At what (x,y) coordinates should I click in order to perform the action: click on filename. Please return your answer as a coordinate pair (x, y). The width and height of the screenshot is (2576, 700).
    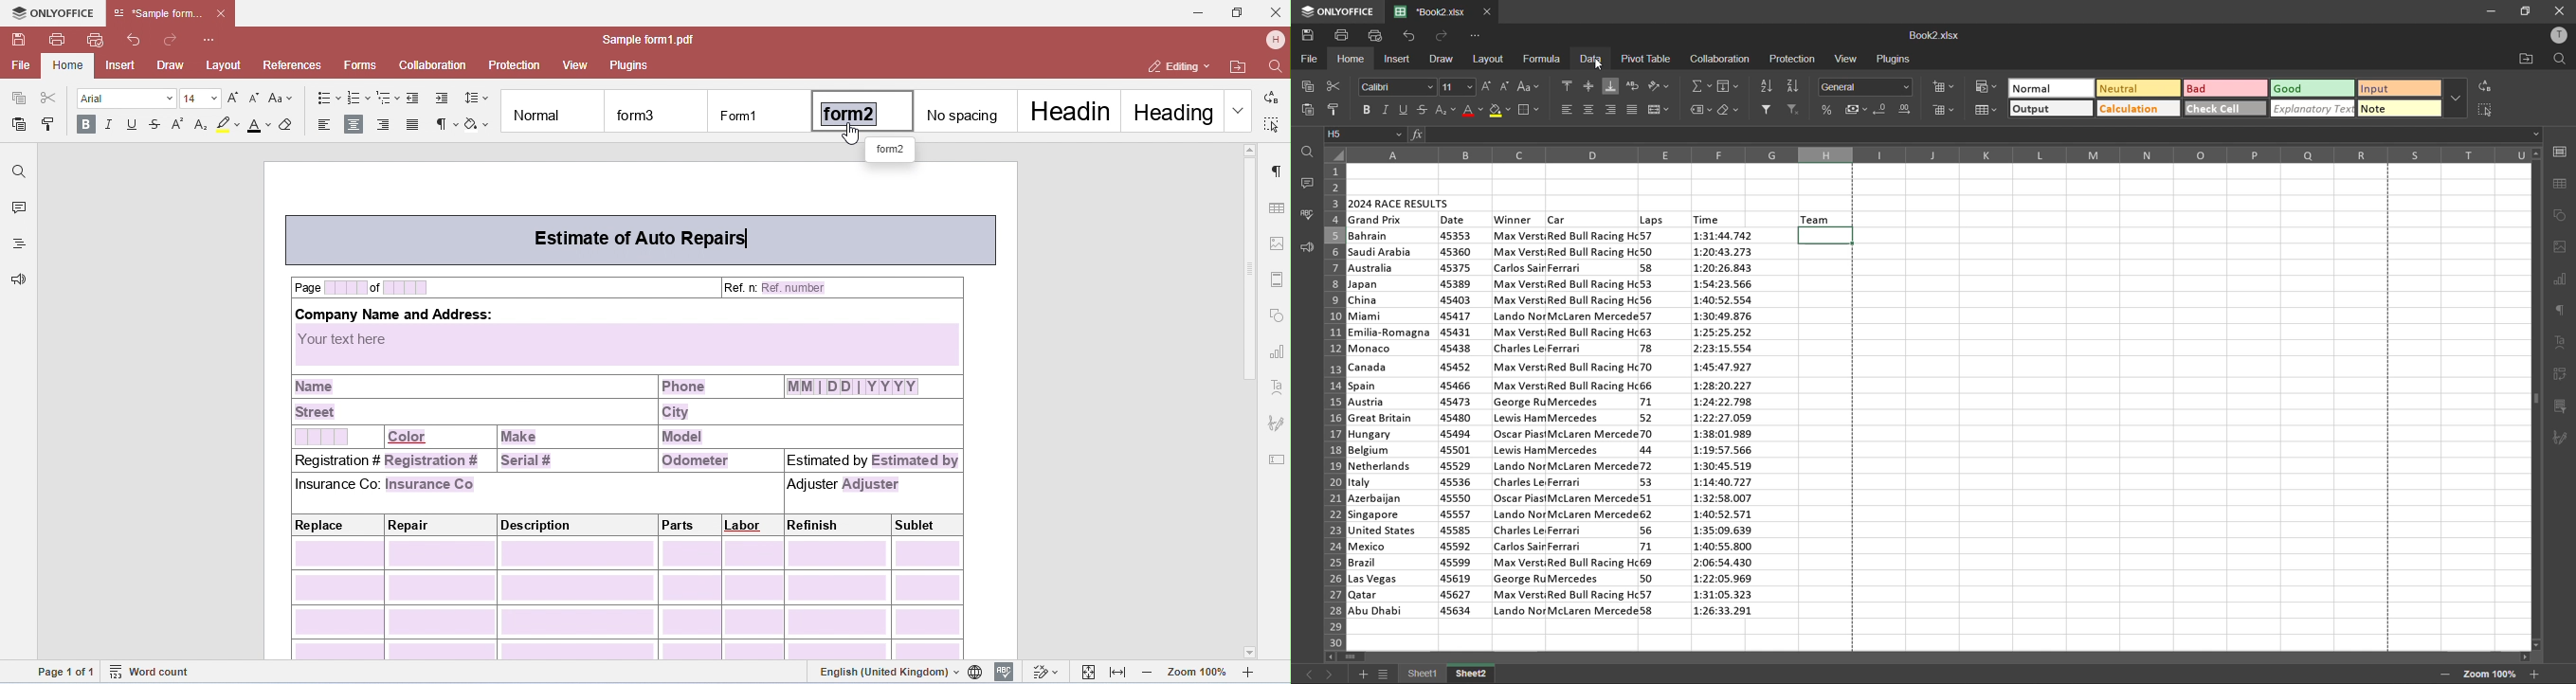
    Looking at the image, I should click on (1934, 37).